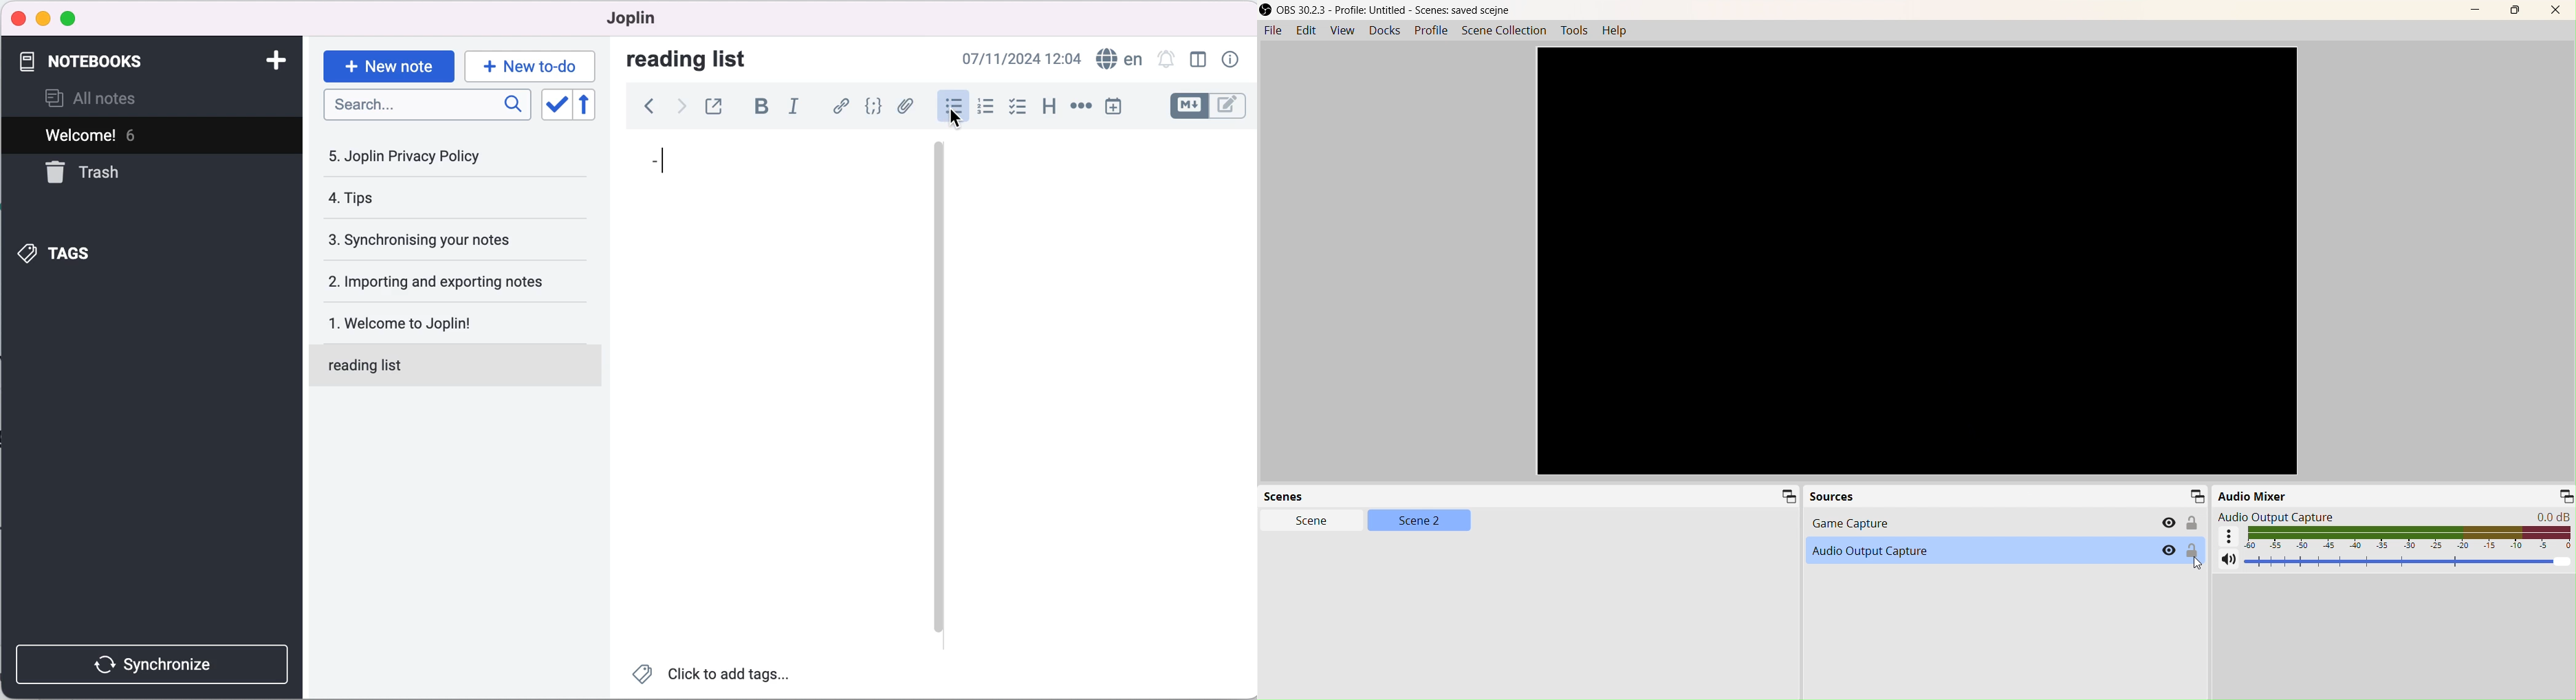 Image resolution: width=2576 pixels, height=700 pixels. Describe the element at coordinates (2394, 494) in the screenshot. I see `Audio Mixer` at that location.